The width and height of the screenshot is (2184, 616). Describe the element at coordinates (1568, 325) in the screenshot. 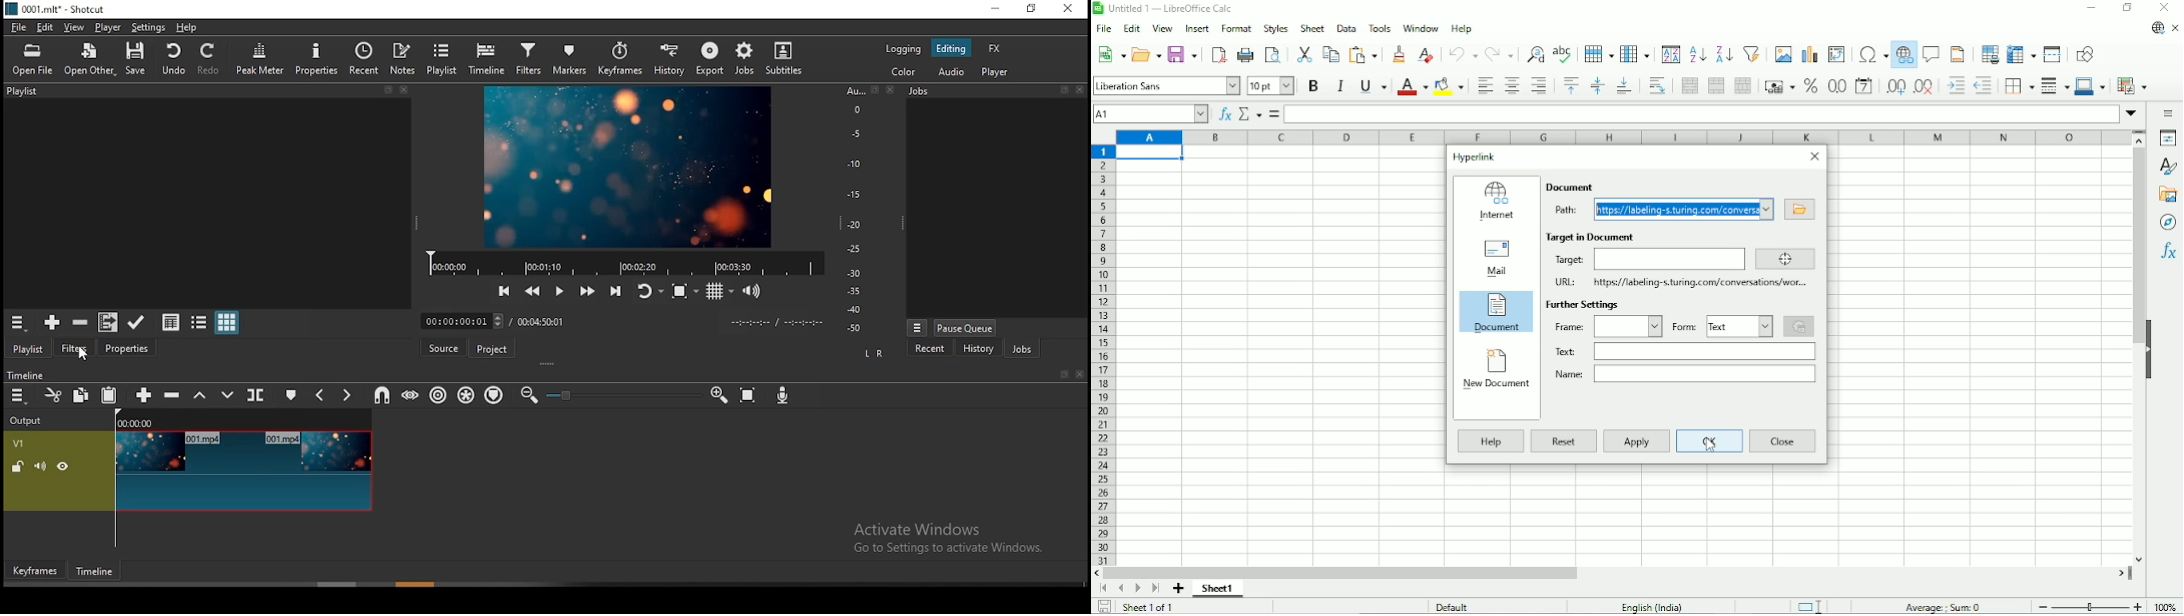

I see `Frame` at that location.